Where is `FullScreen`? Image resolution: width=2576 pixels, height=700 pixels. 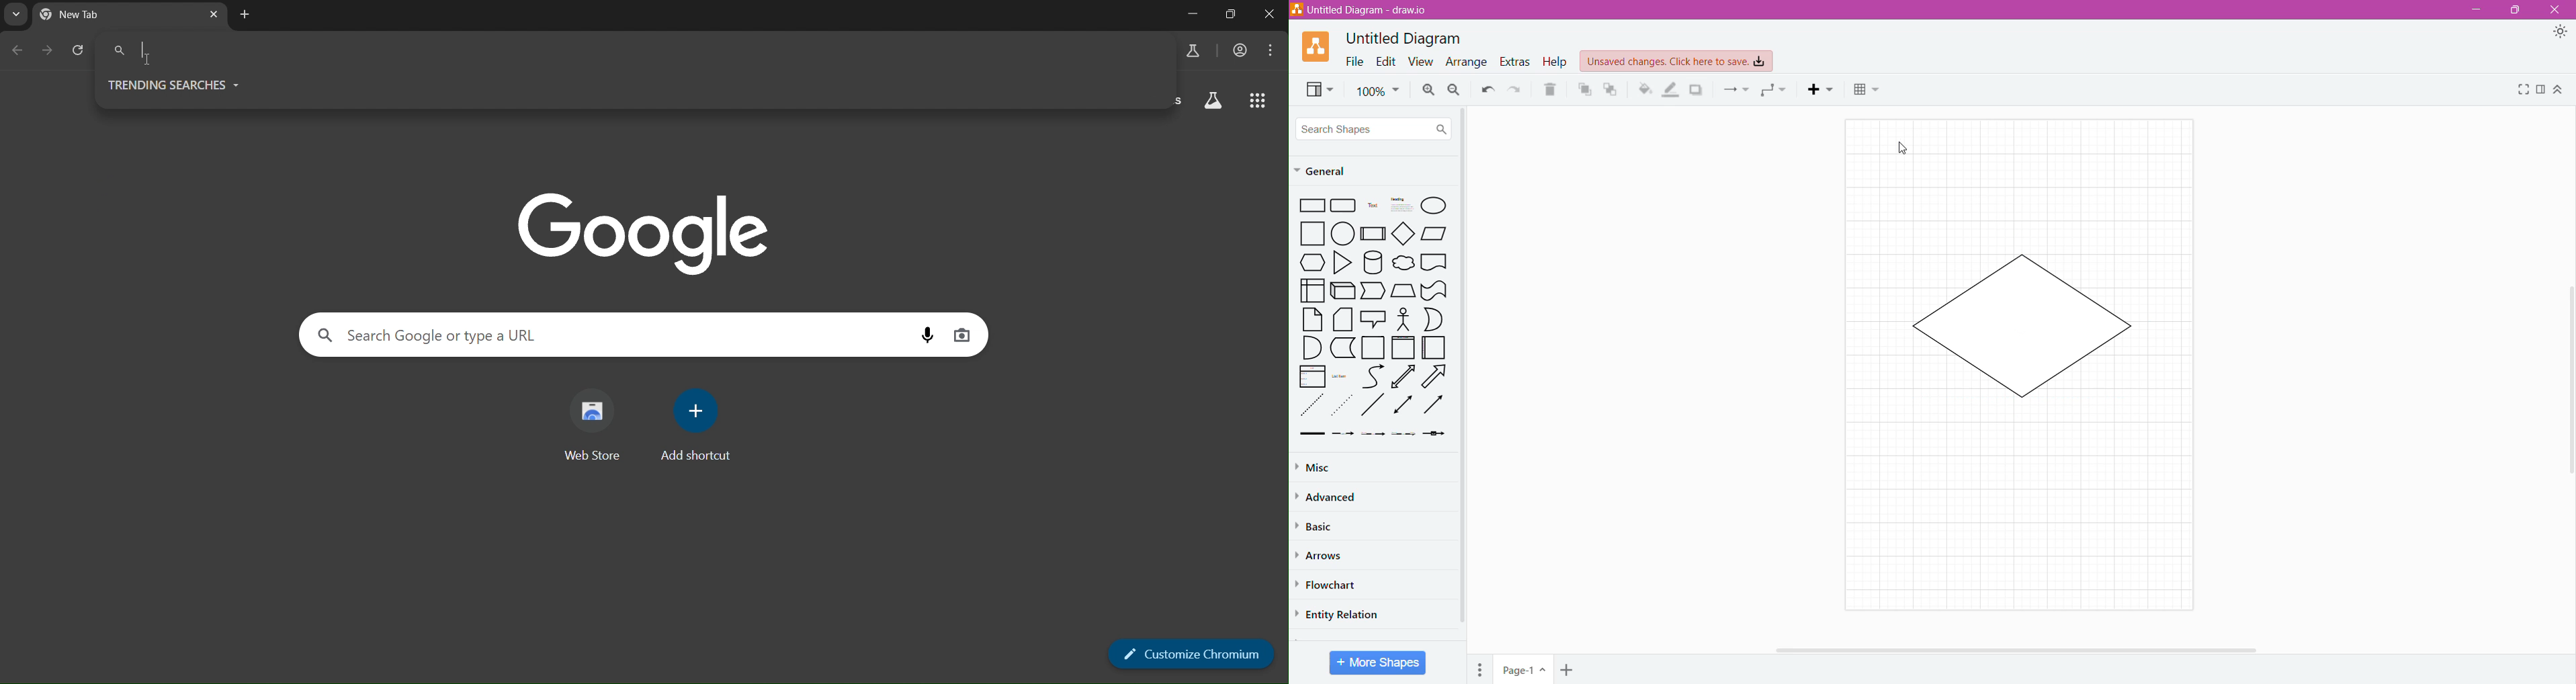 FullScreen is located at coordinates (2521, 89).